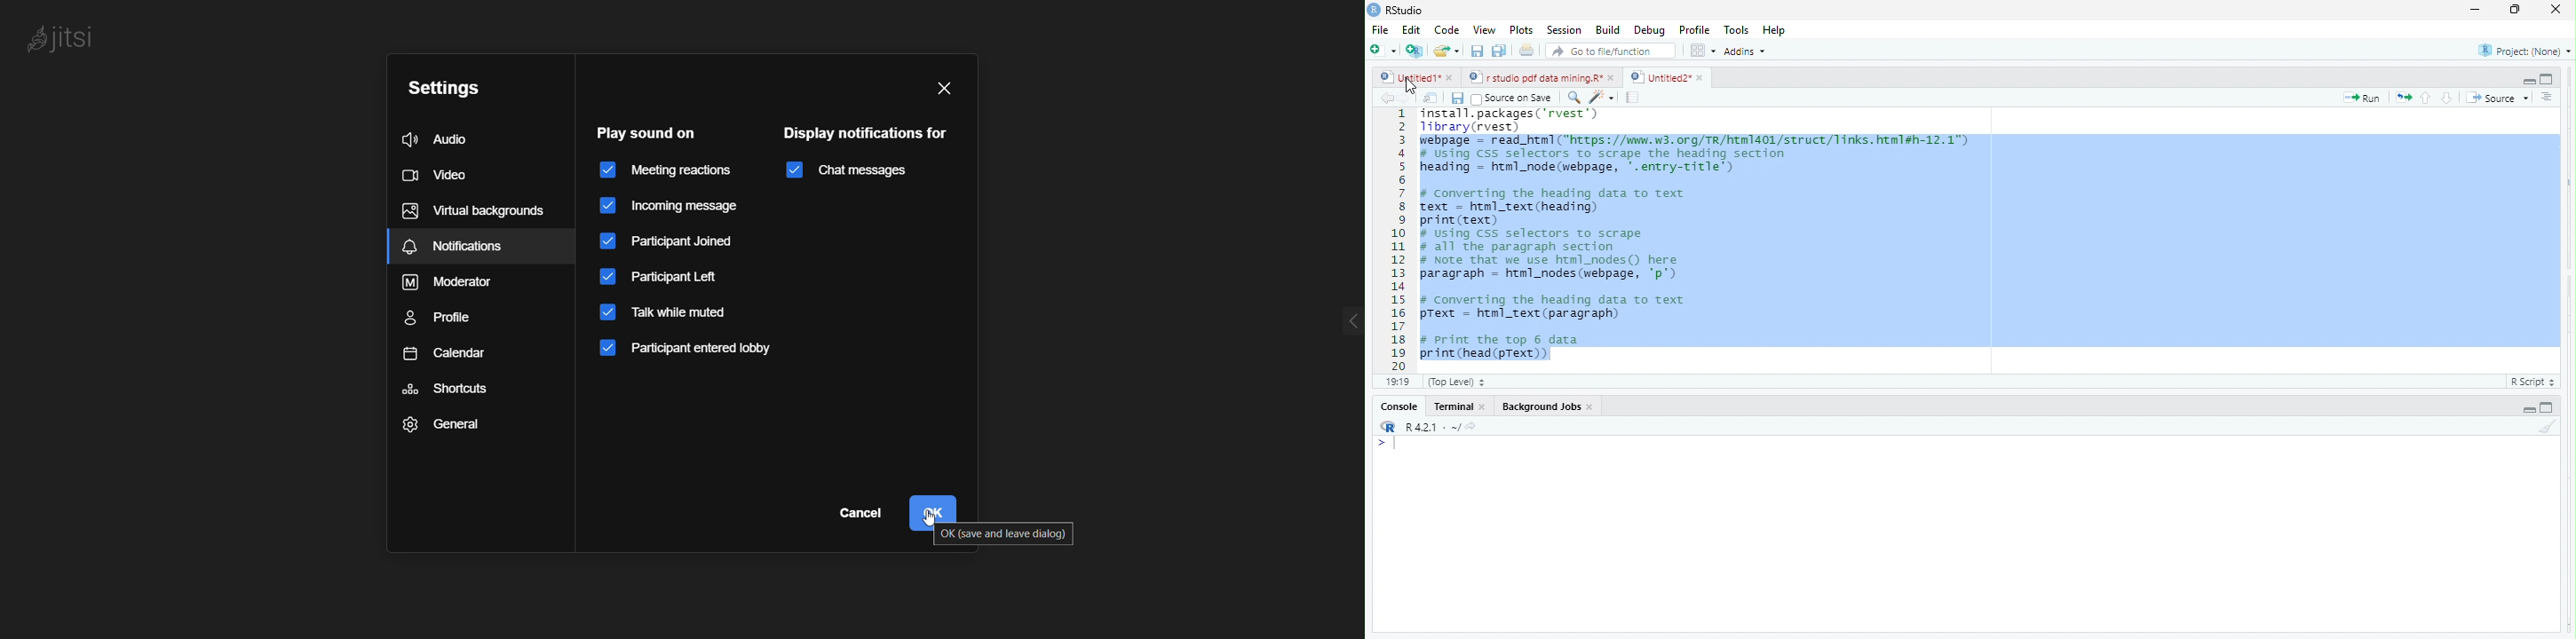  I want to click on open an existing file, so click(1447, 50).